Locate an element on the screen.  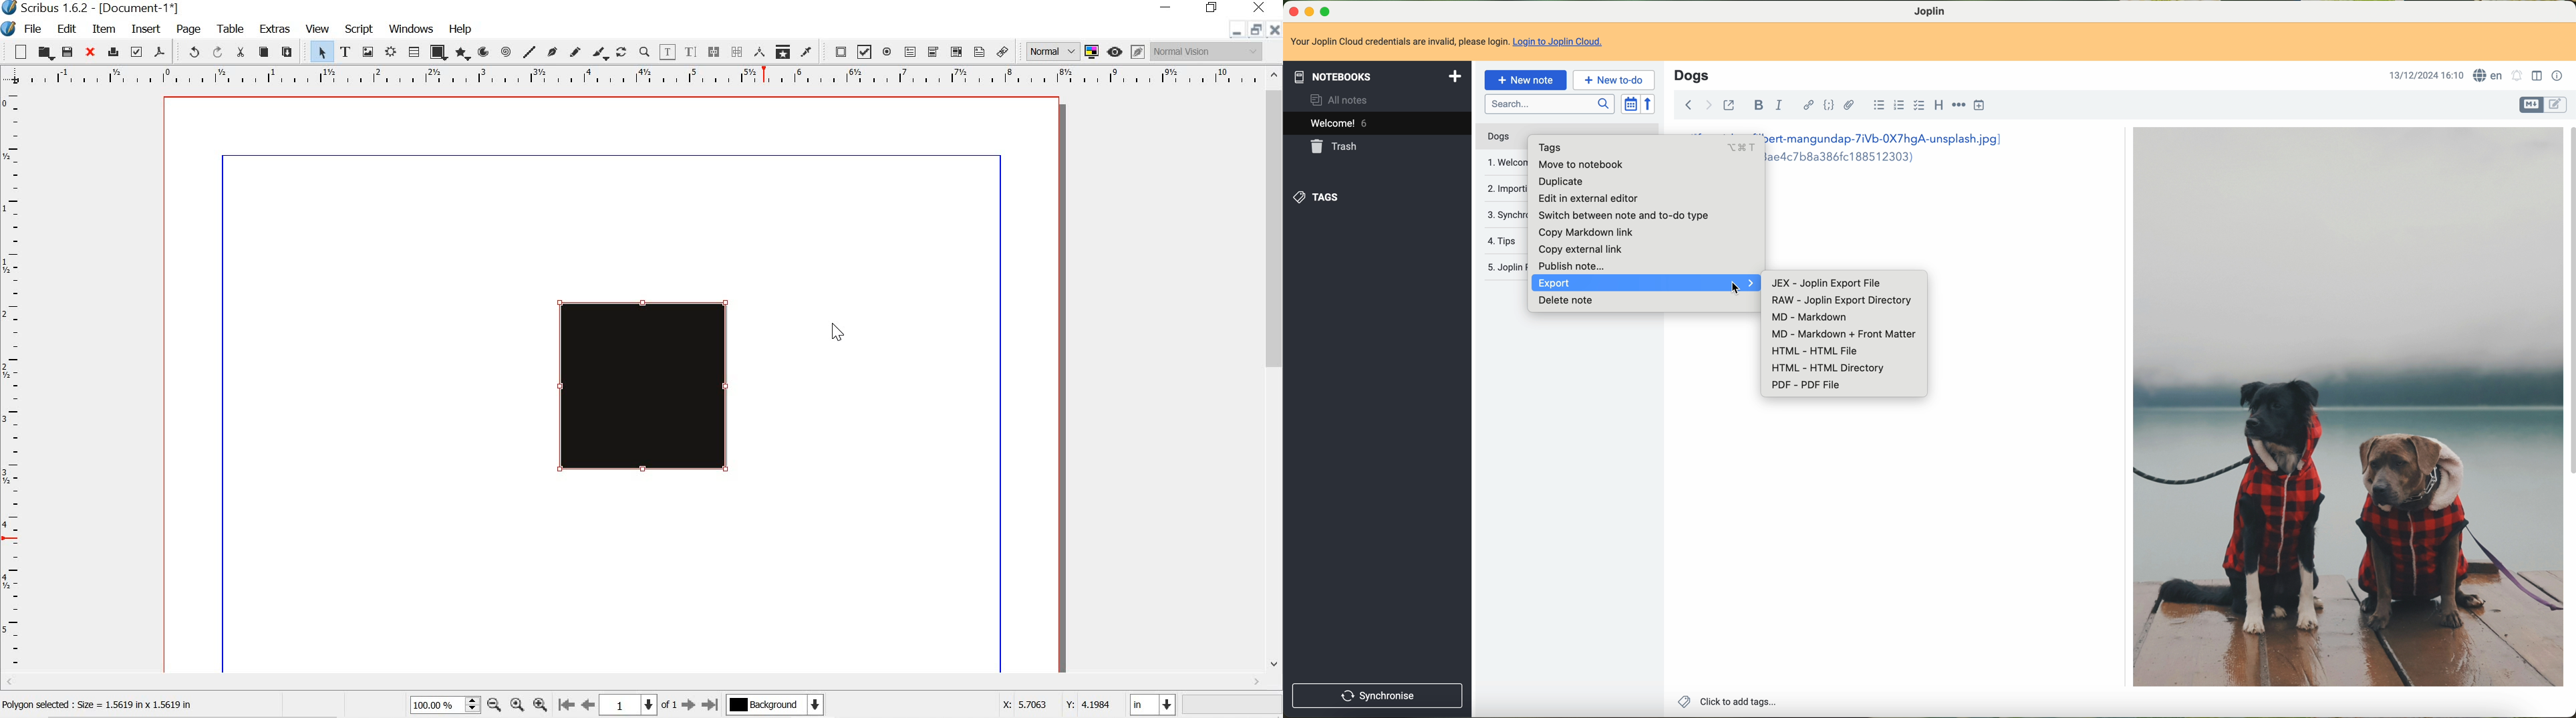
HTML - HTML Directory is located at coordinates (1830, 369).